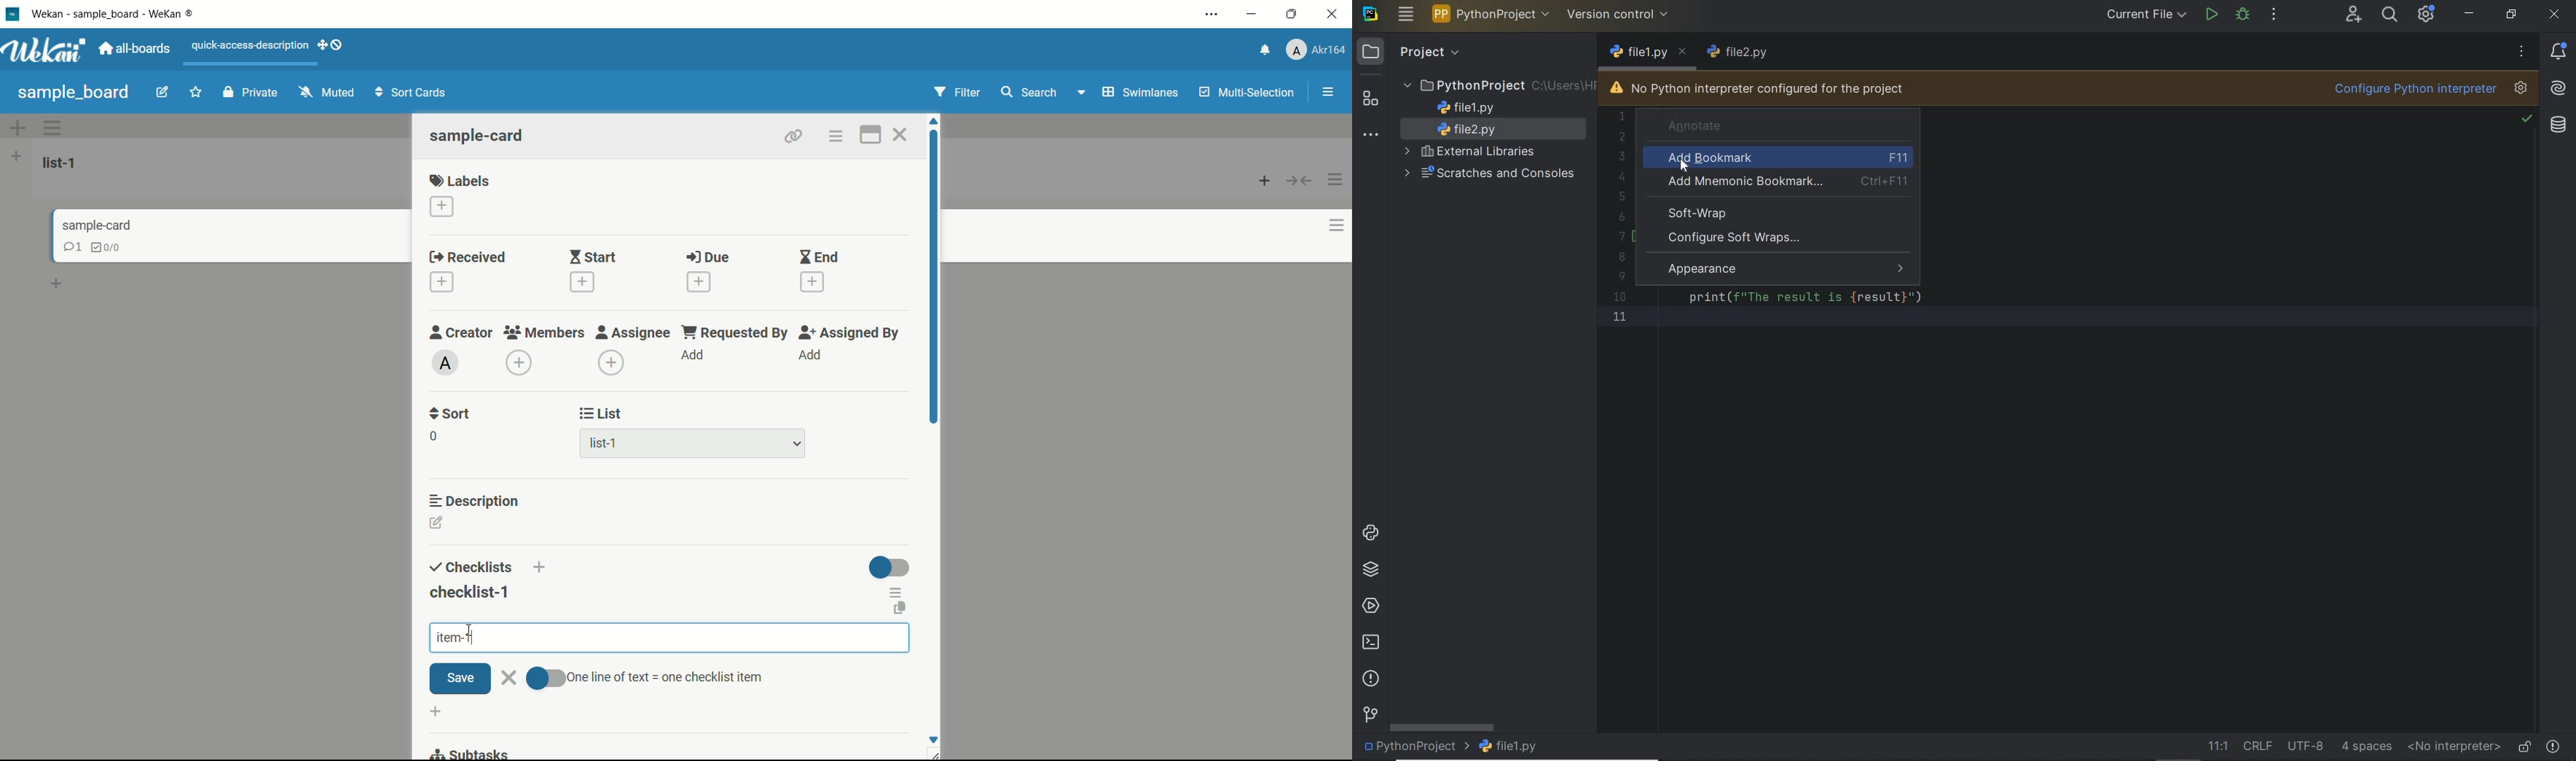 The width and height of the screenshot is (2576, 784). Describe the element at coordinates (665, 677) in the screenshot. I see `text` at that location.